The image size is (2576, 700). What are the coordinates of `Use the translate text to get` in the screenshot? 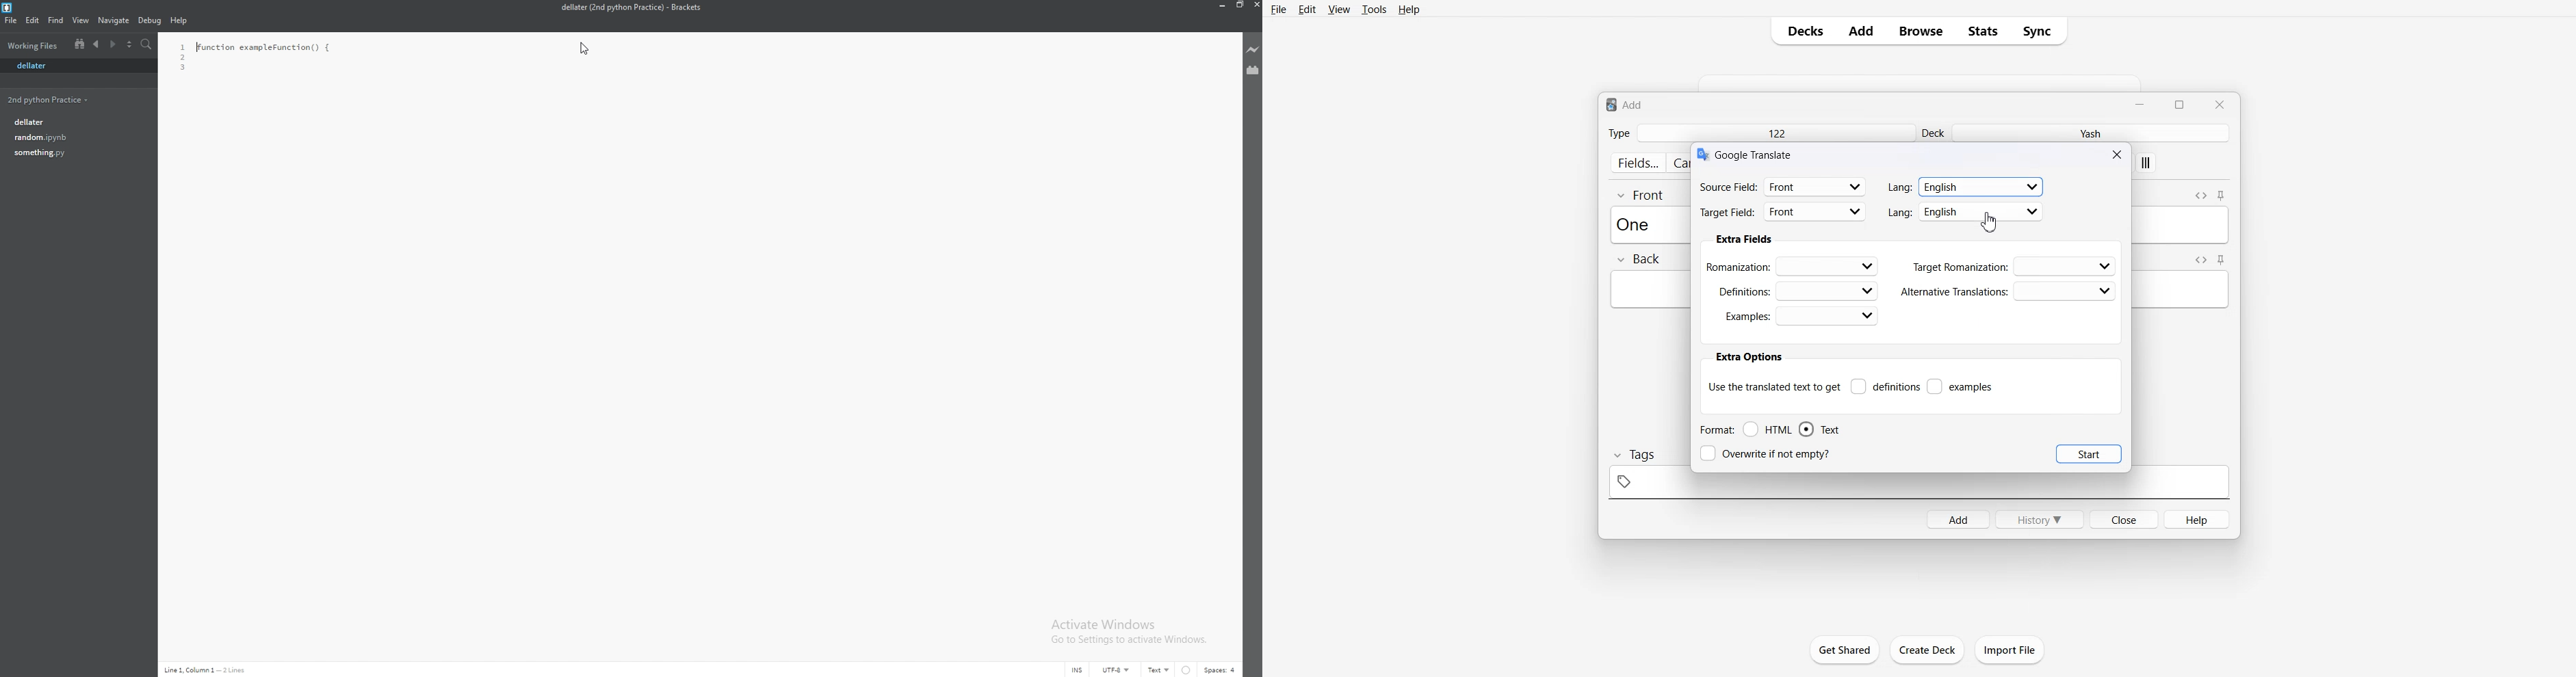 It's located at (1774, 386).